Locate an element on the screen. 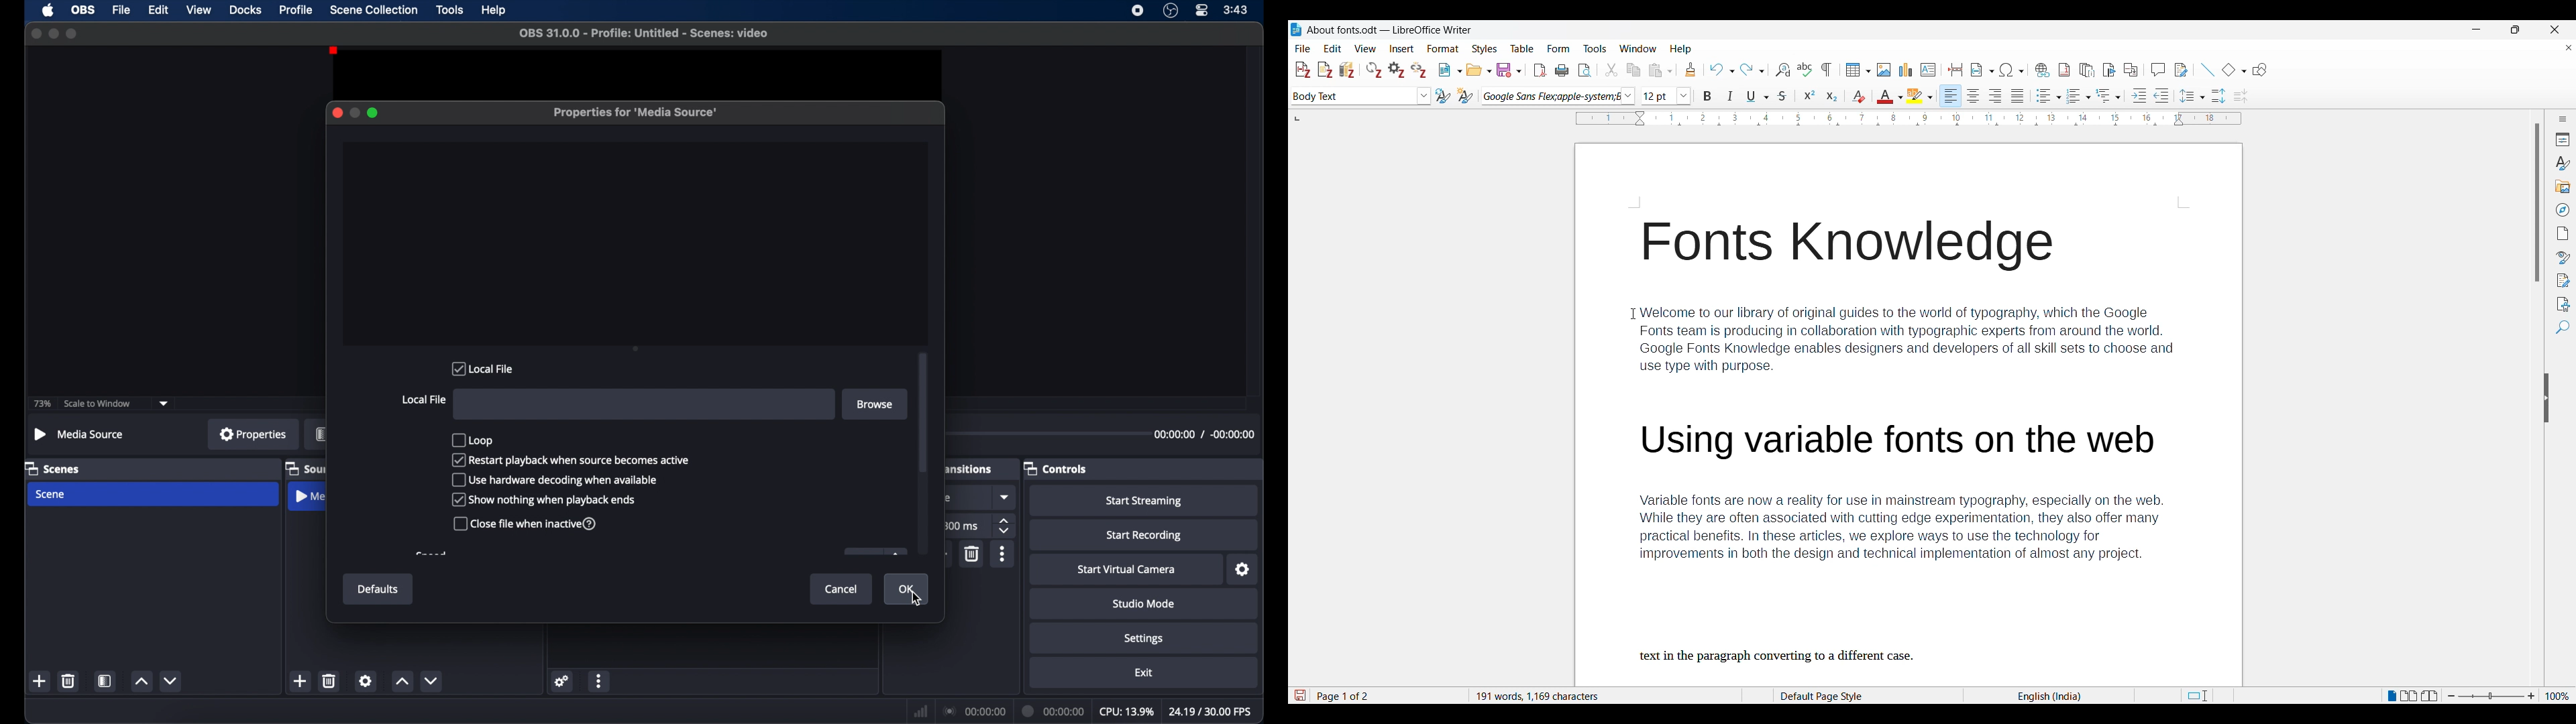 This screenshot has width=2576, height=728. no source selected is located at coordinates (80, 435).